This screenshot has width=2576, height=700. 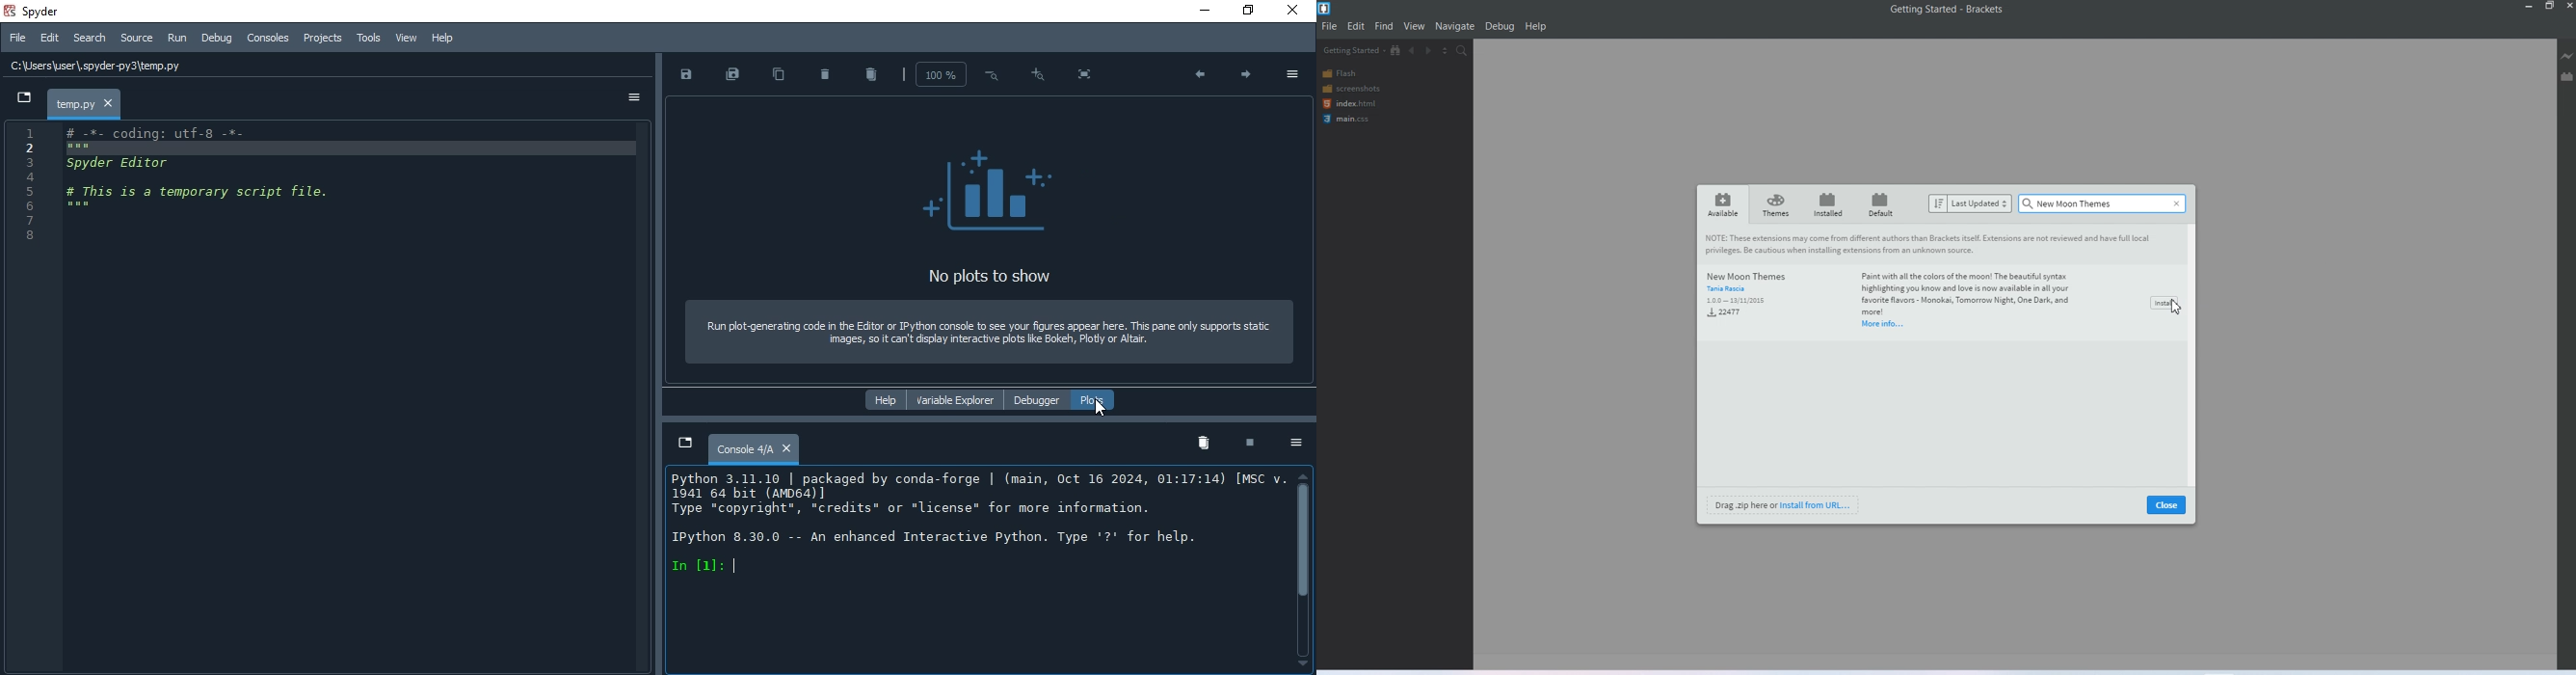 I want to click on 100%, so click(x=937, y=74).